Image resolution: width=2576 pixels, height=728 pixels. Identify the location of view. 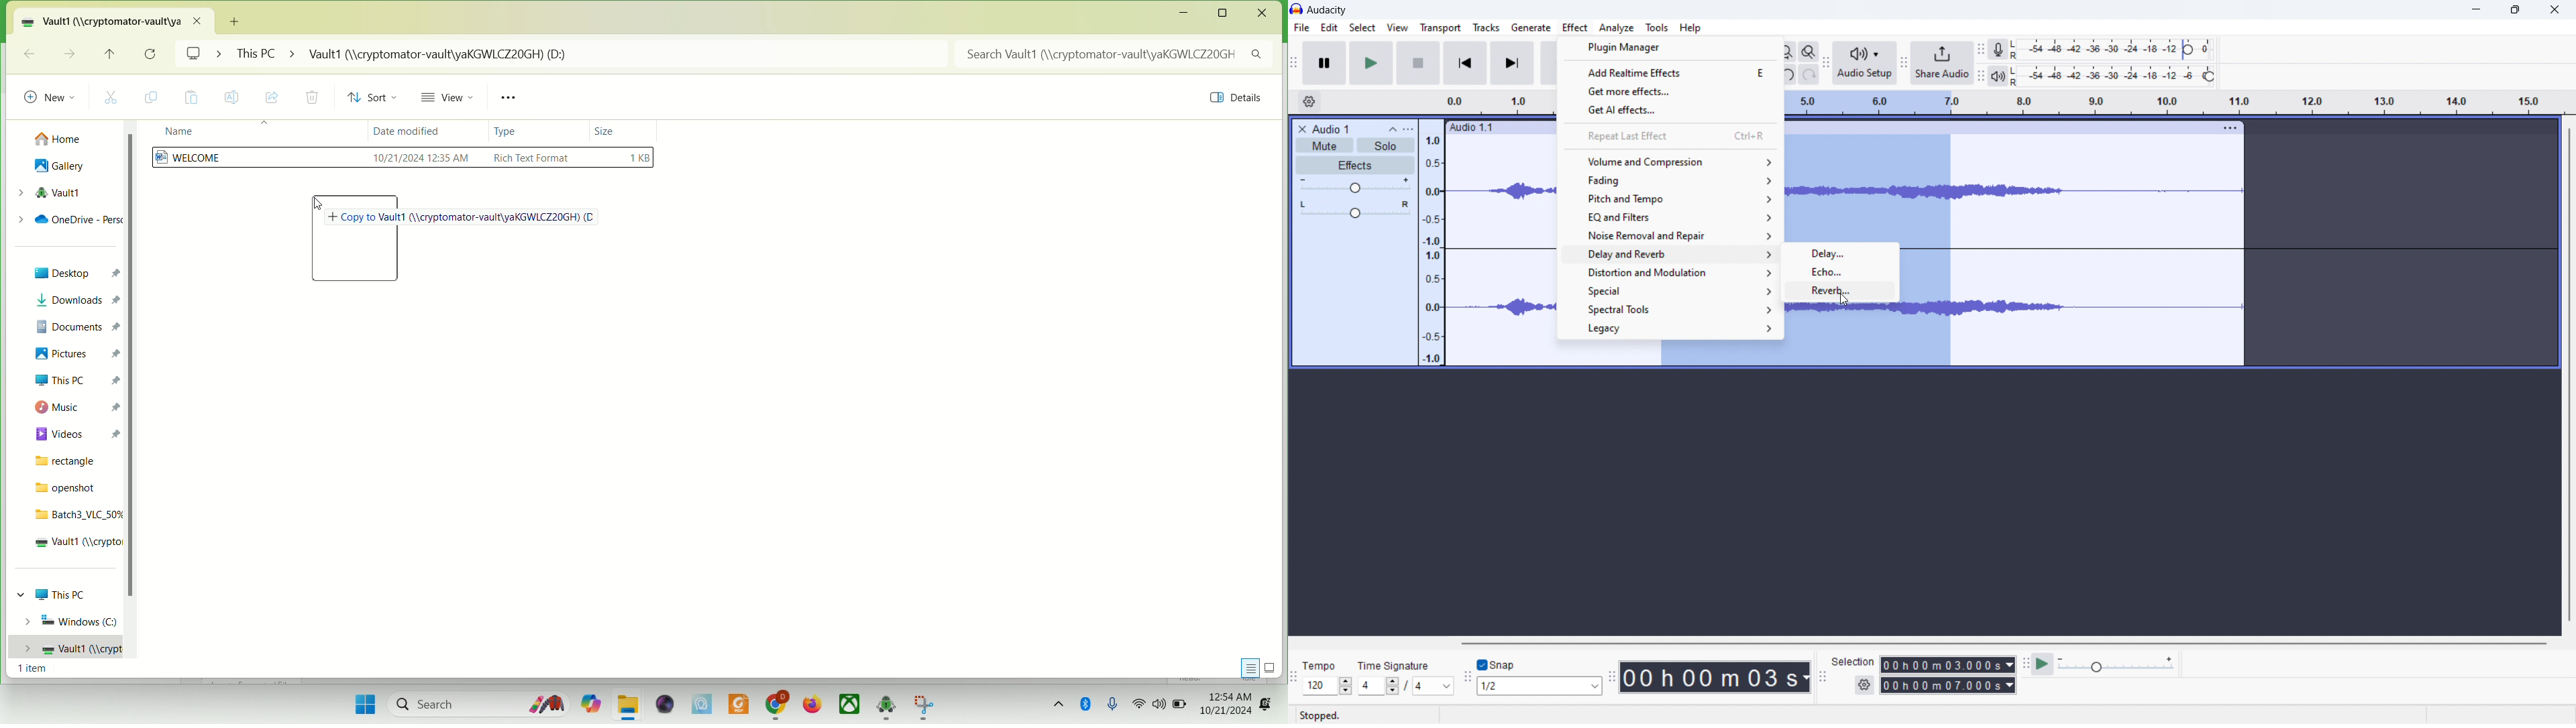
(451, 100).